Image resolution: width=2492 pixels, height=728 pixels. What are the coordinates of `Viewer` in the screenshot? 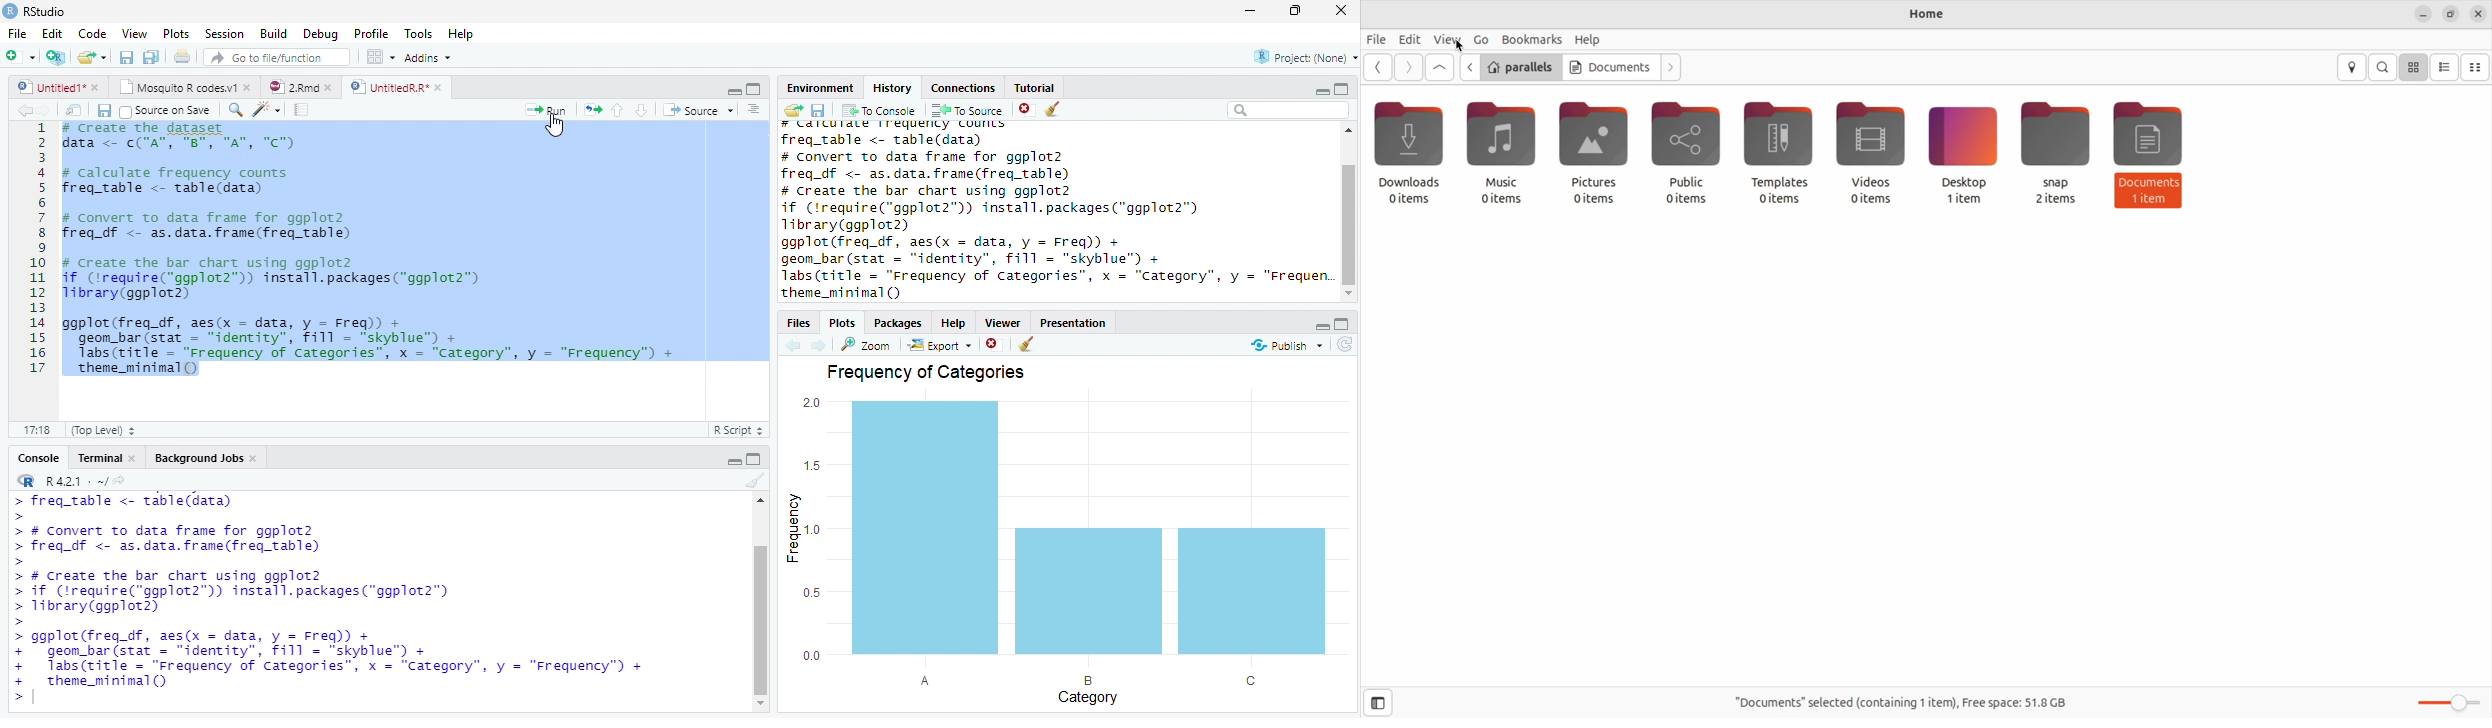 It's located at (1008, 324).